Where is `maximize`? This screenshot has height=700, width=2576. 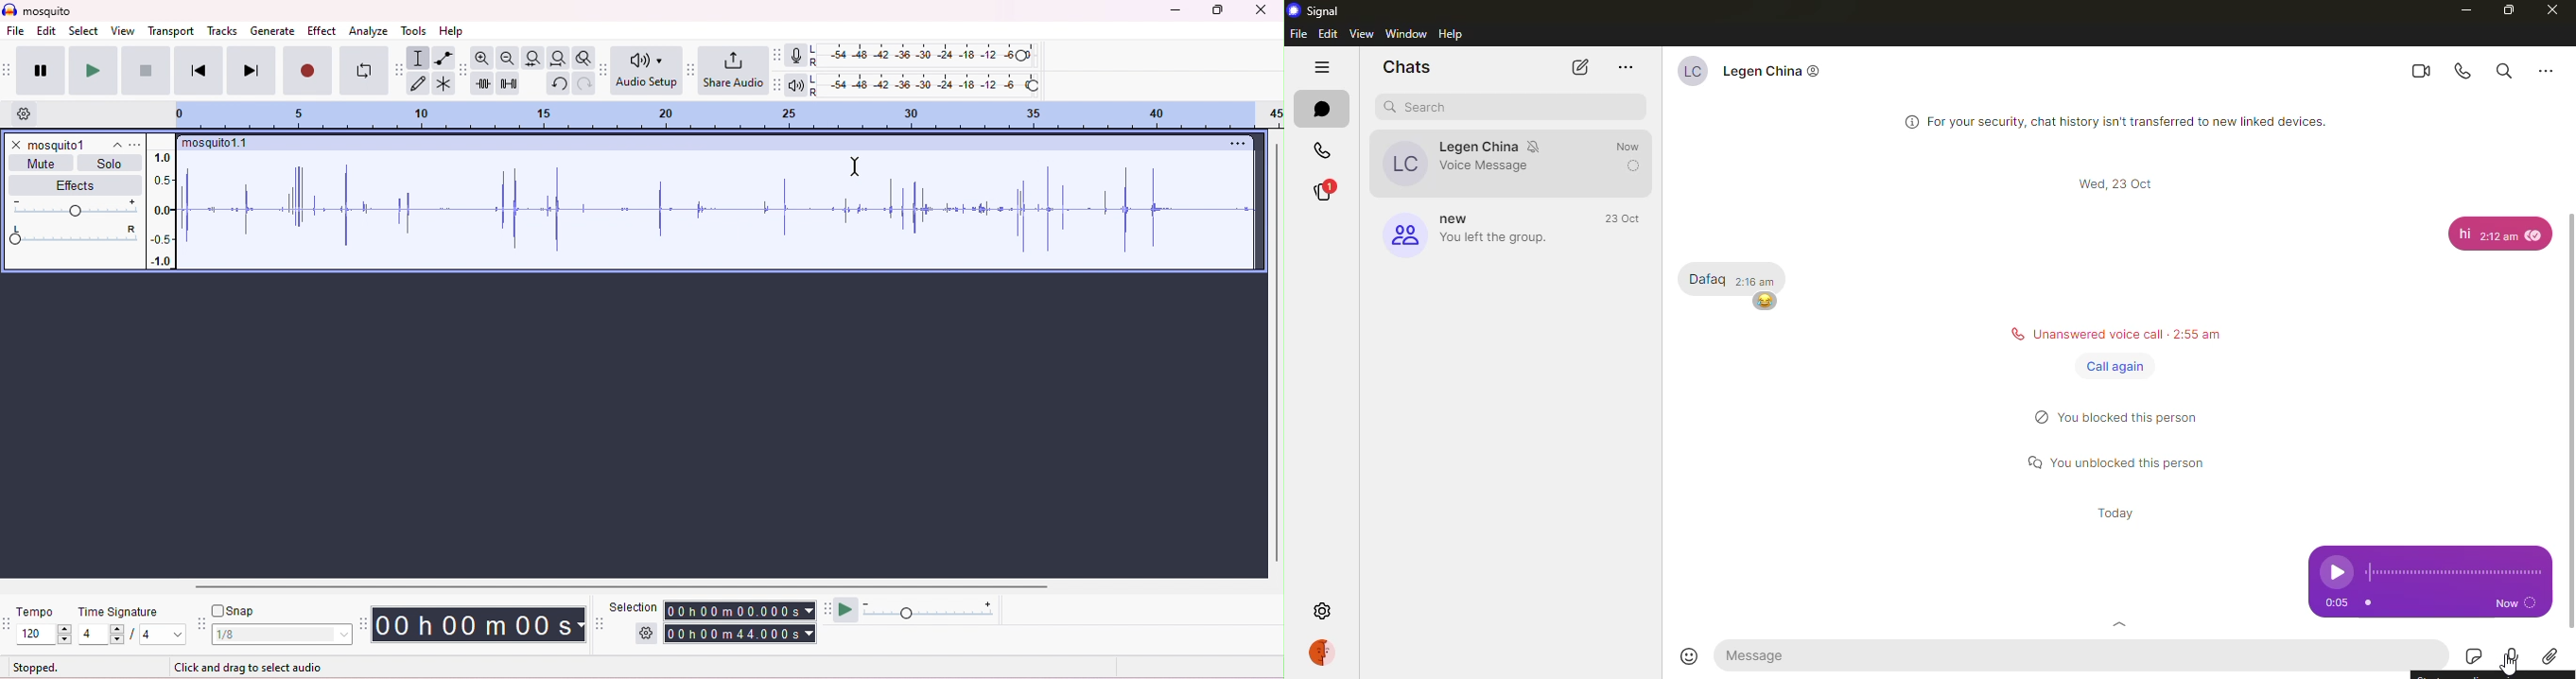
maximize is located at coordinates (1215, 10).